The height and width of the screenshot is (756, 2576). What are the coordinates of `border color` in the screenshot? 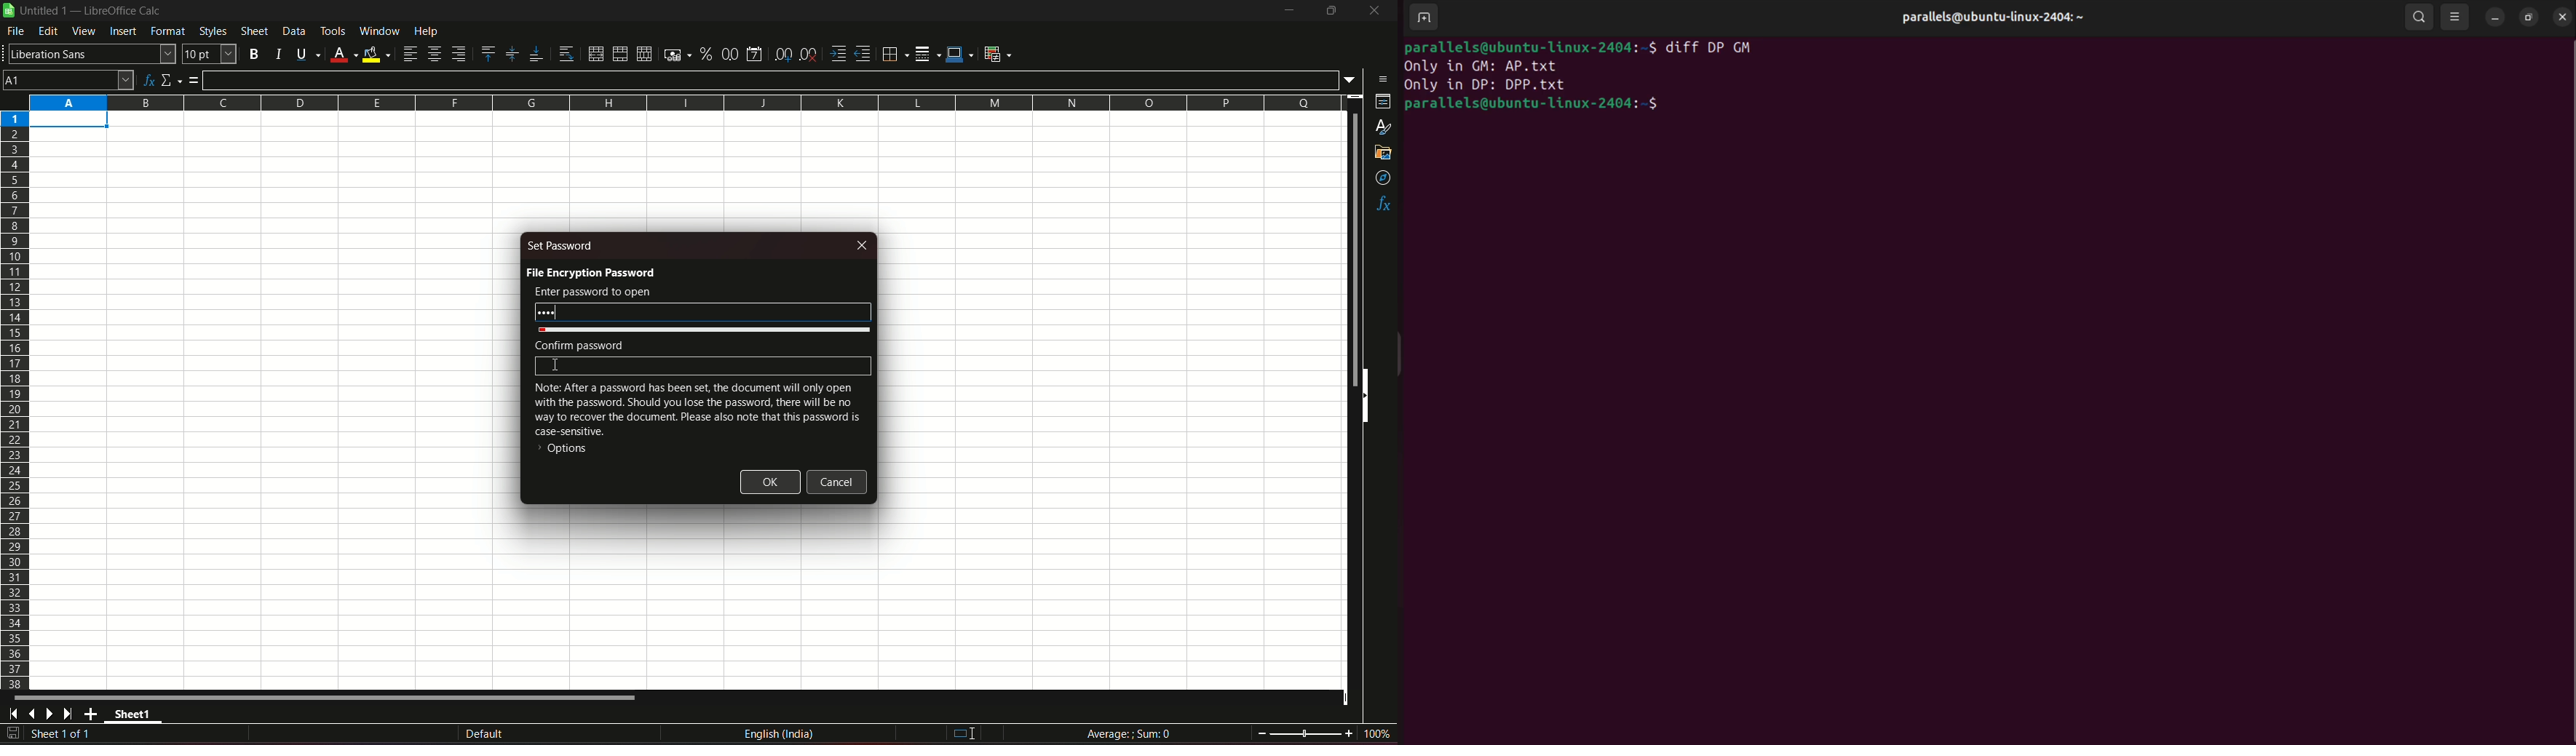 It's located at (961, 55).